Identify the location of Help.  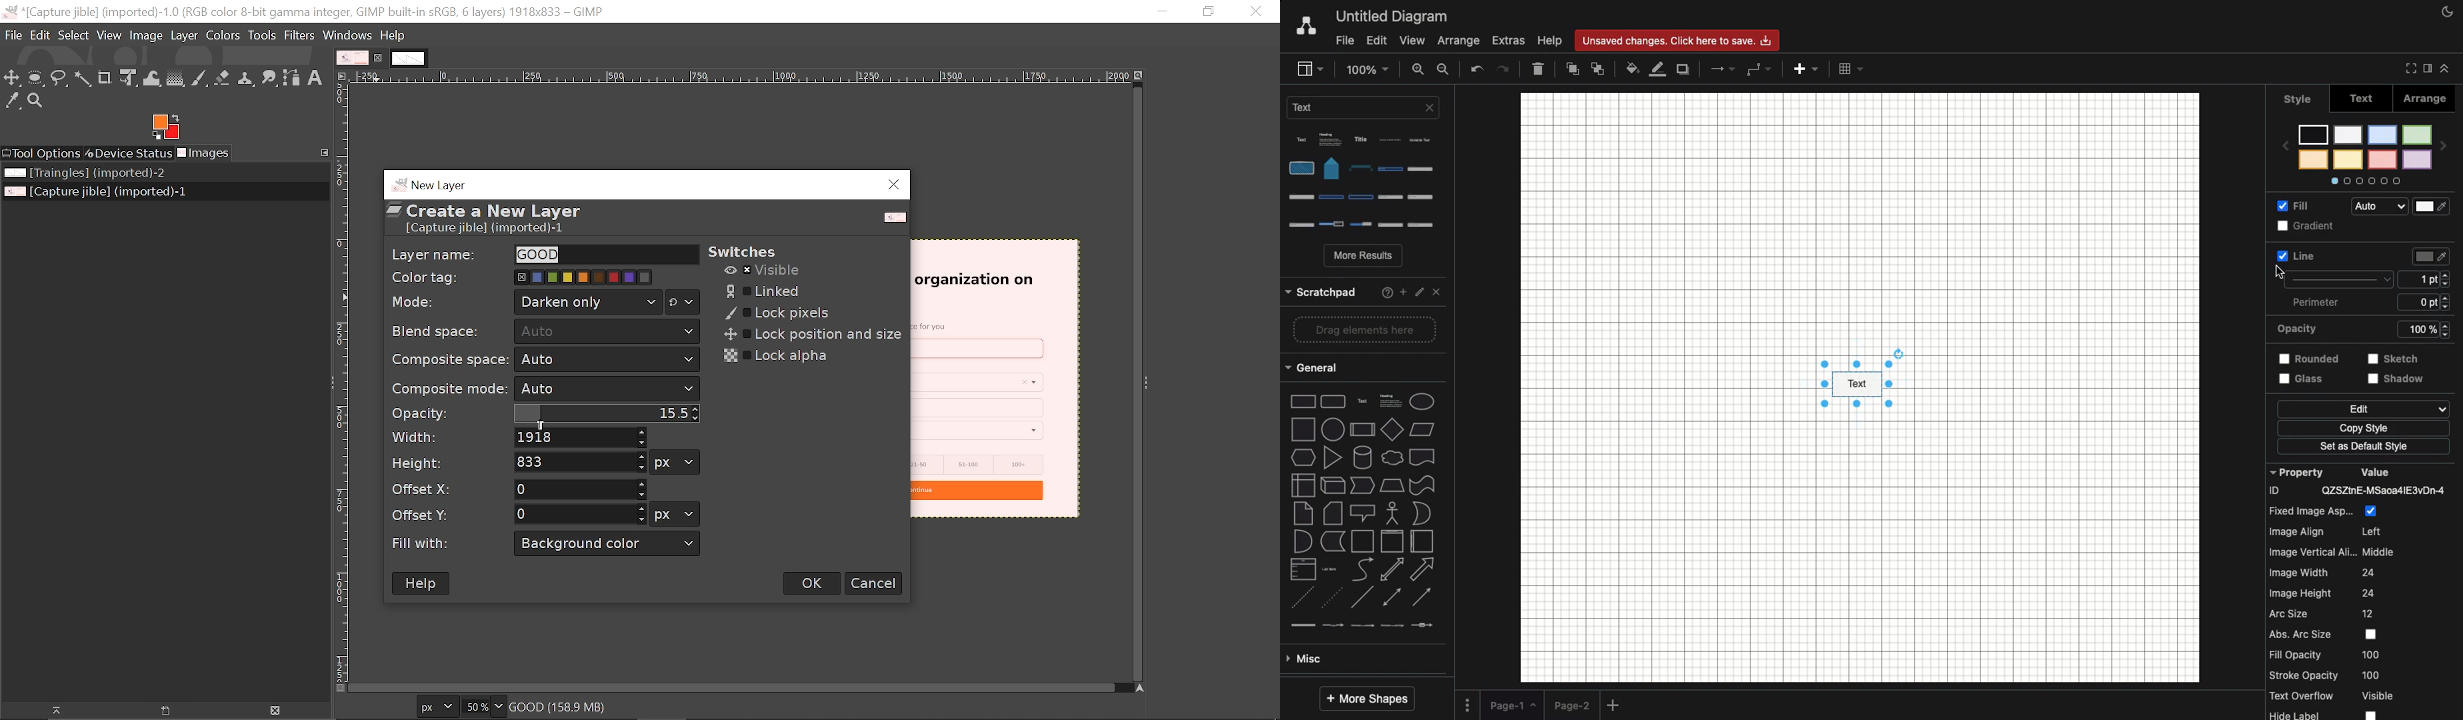
(1550, 41).